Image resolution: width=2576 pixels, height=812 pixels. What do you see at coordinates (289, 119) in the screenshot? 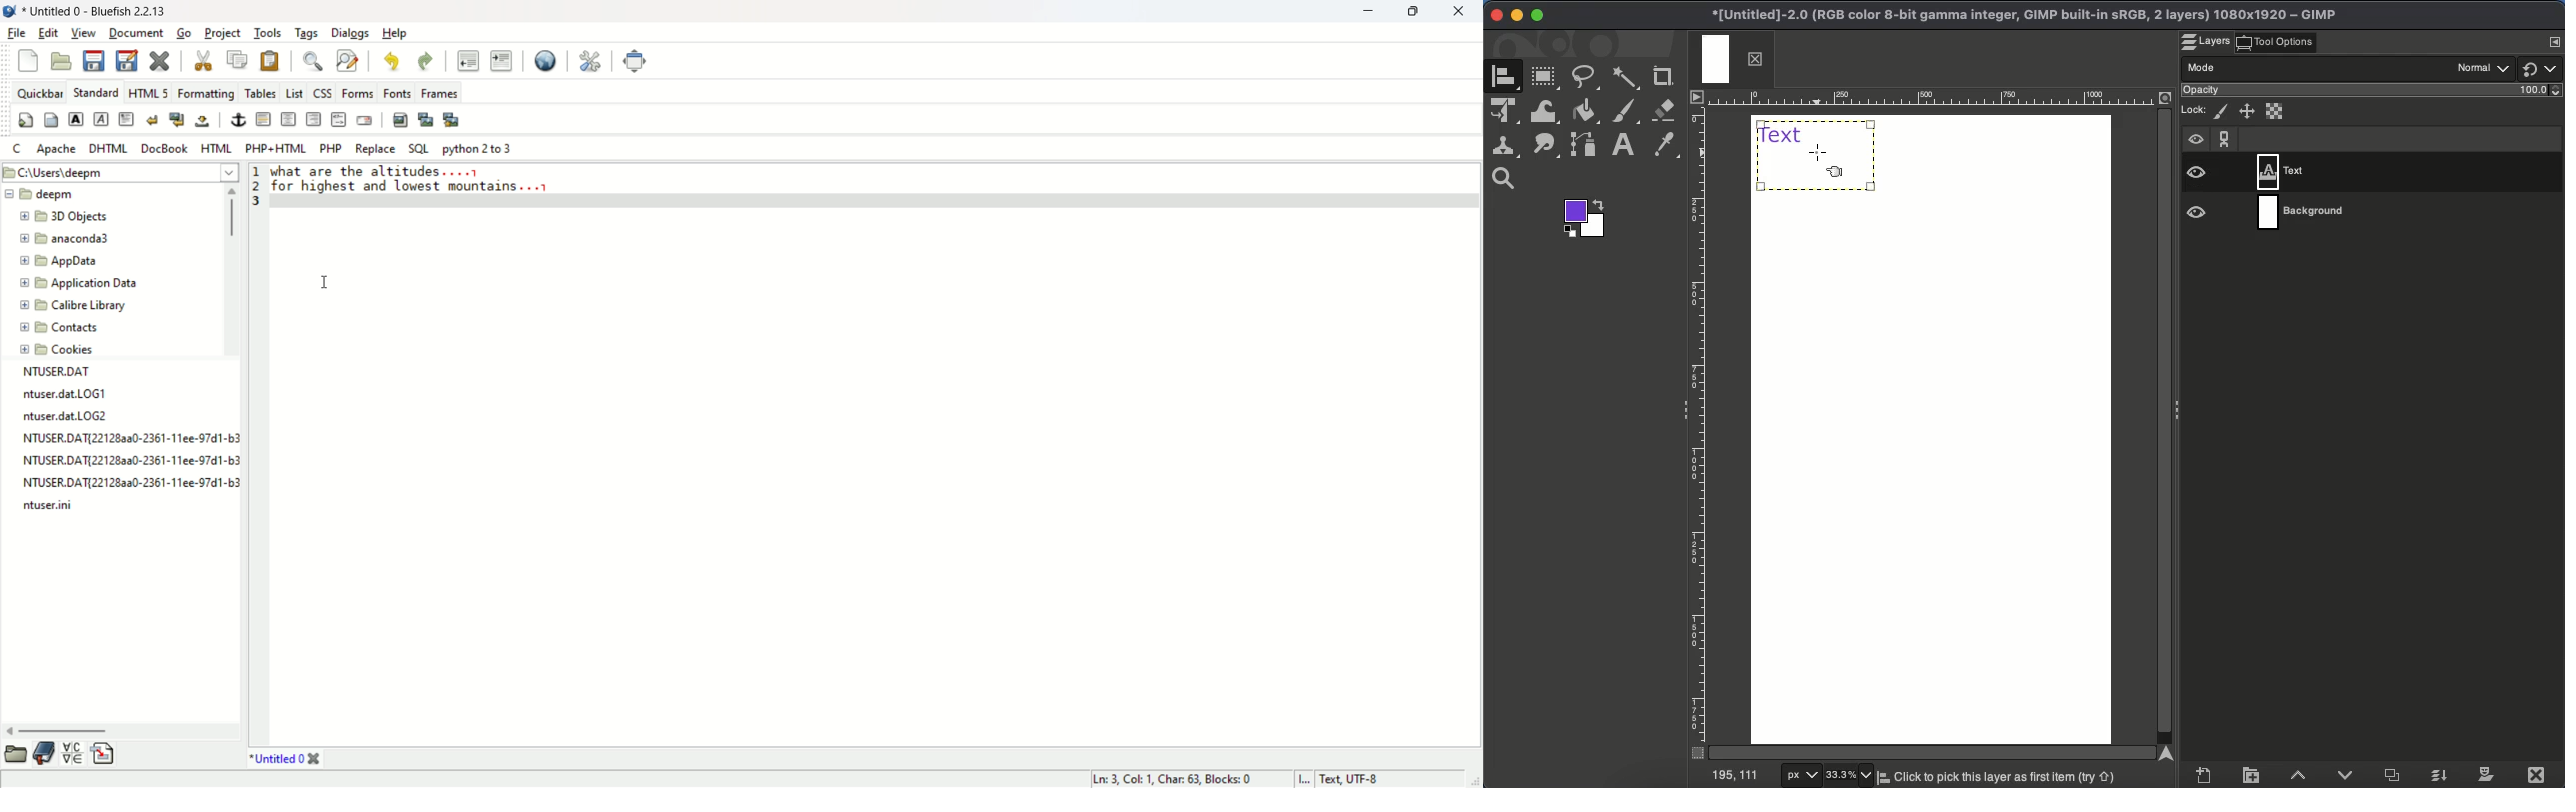
I see `center` at bounding box center [289, 119].